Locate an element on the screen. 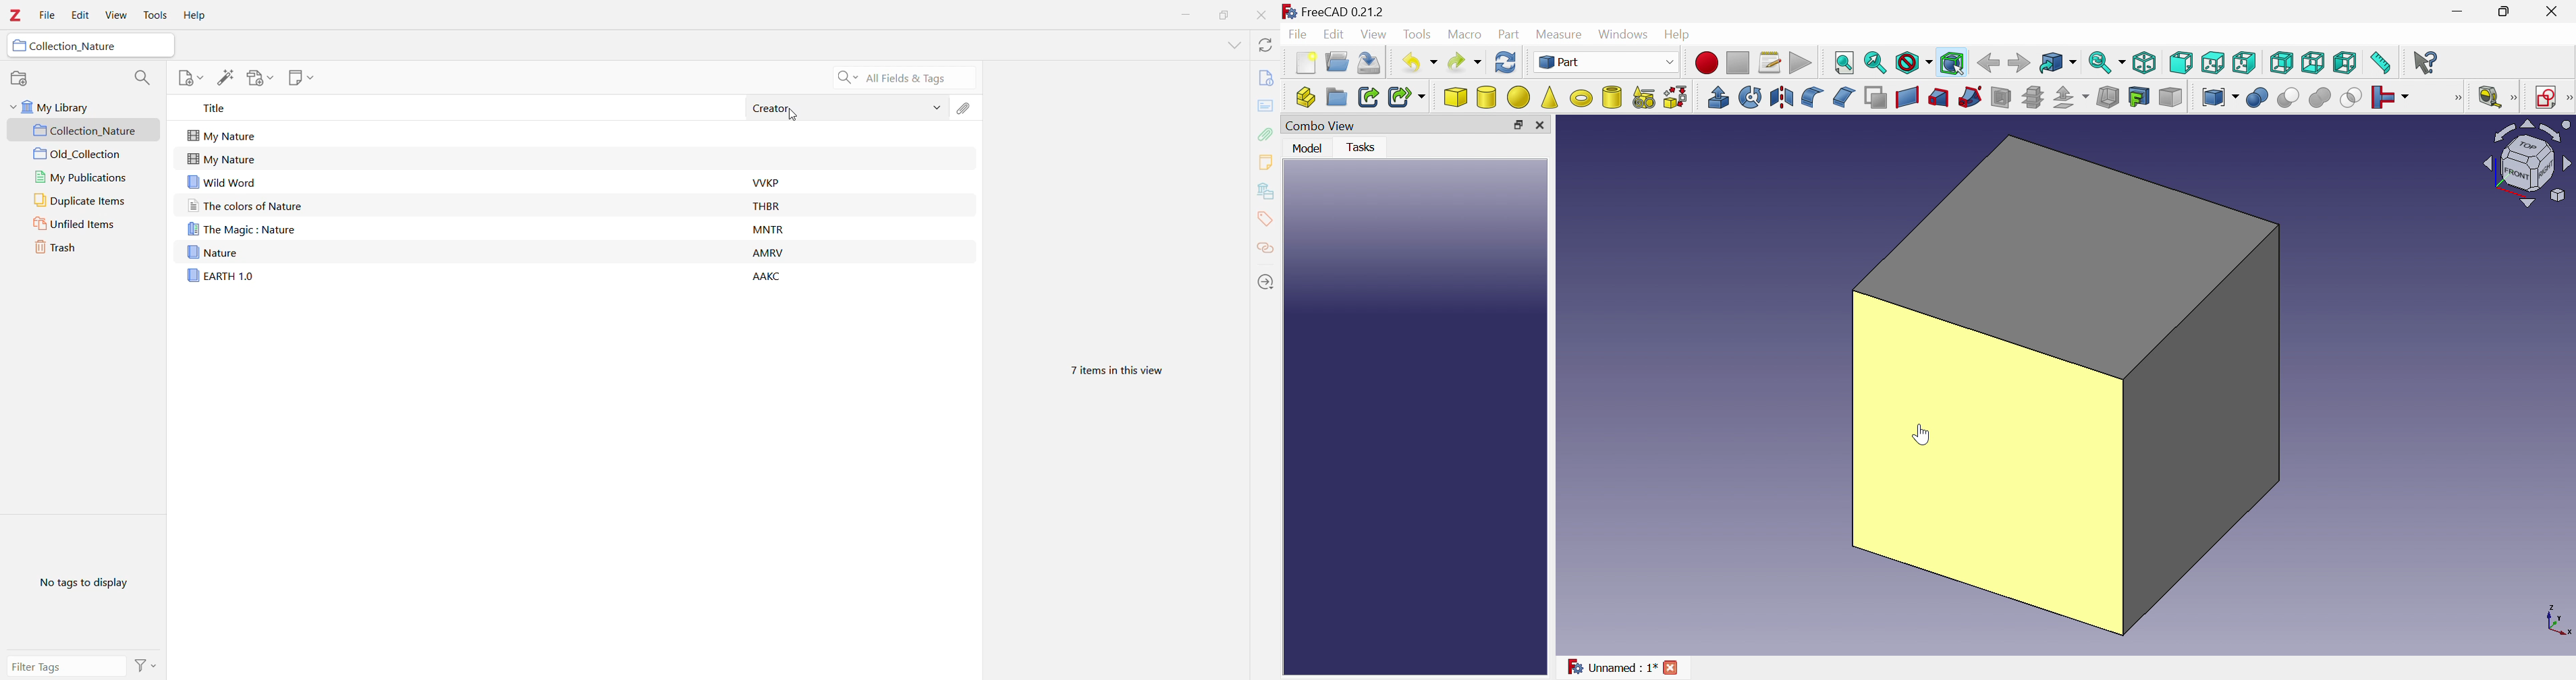  Compound tools is located at coordinates (2220, 96).